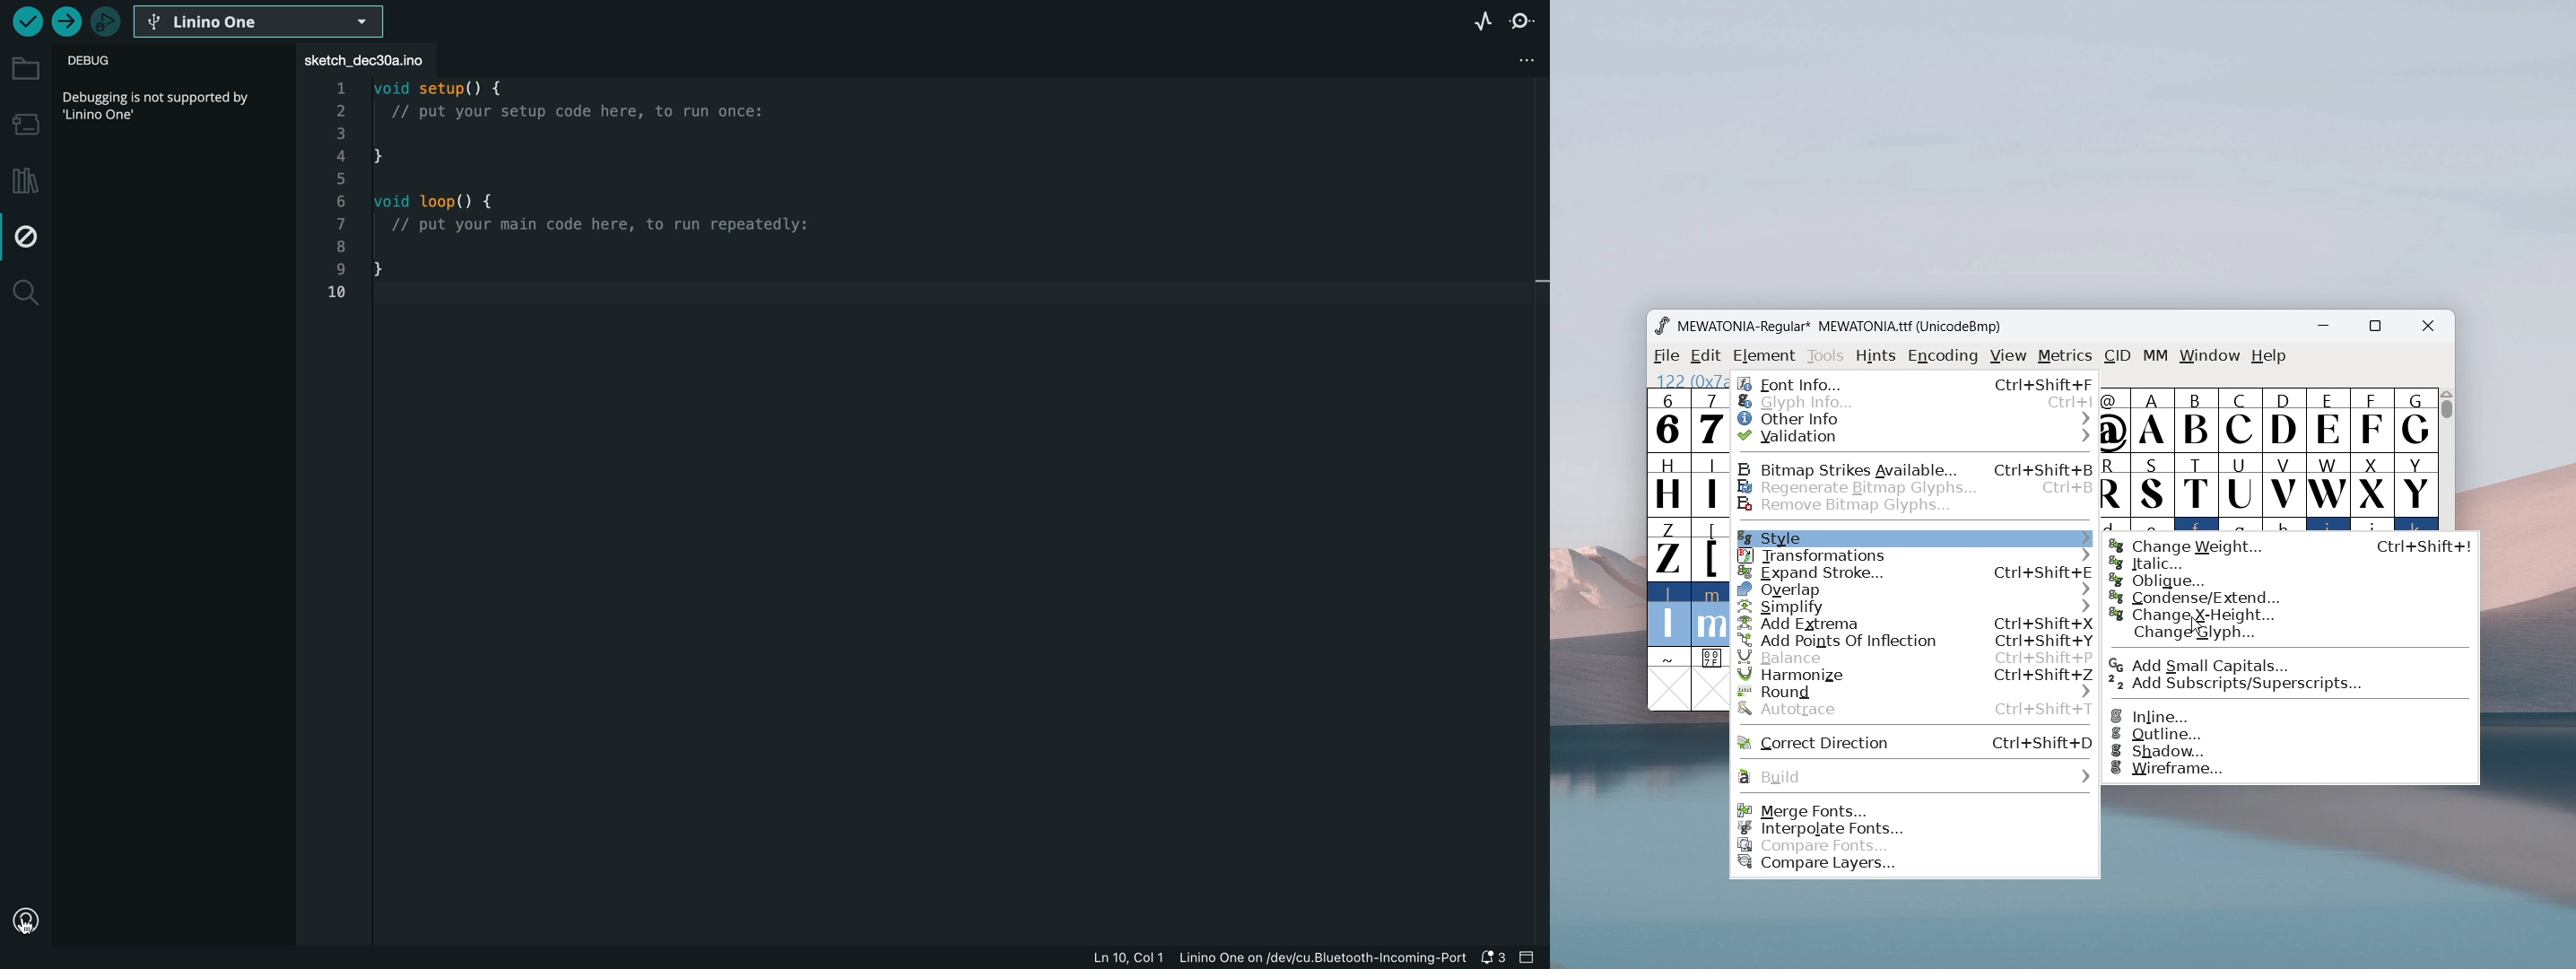  What do you see at coordinates (1915, 624) in the screenshot?
I see `add extrema` at bounding box center [1915, 624].